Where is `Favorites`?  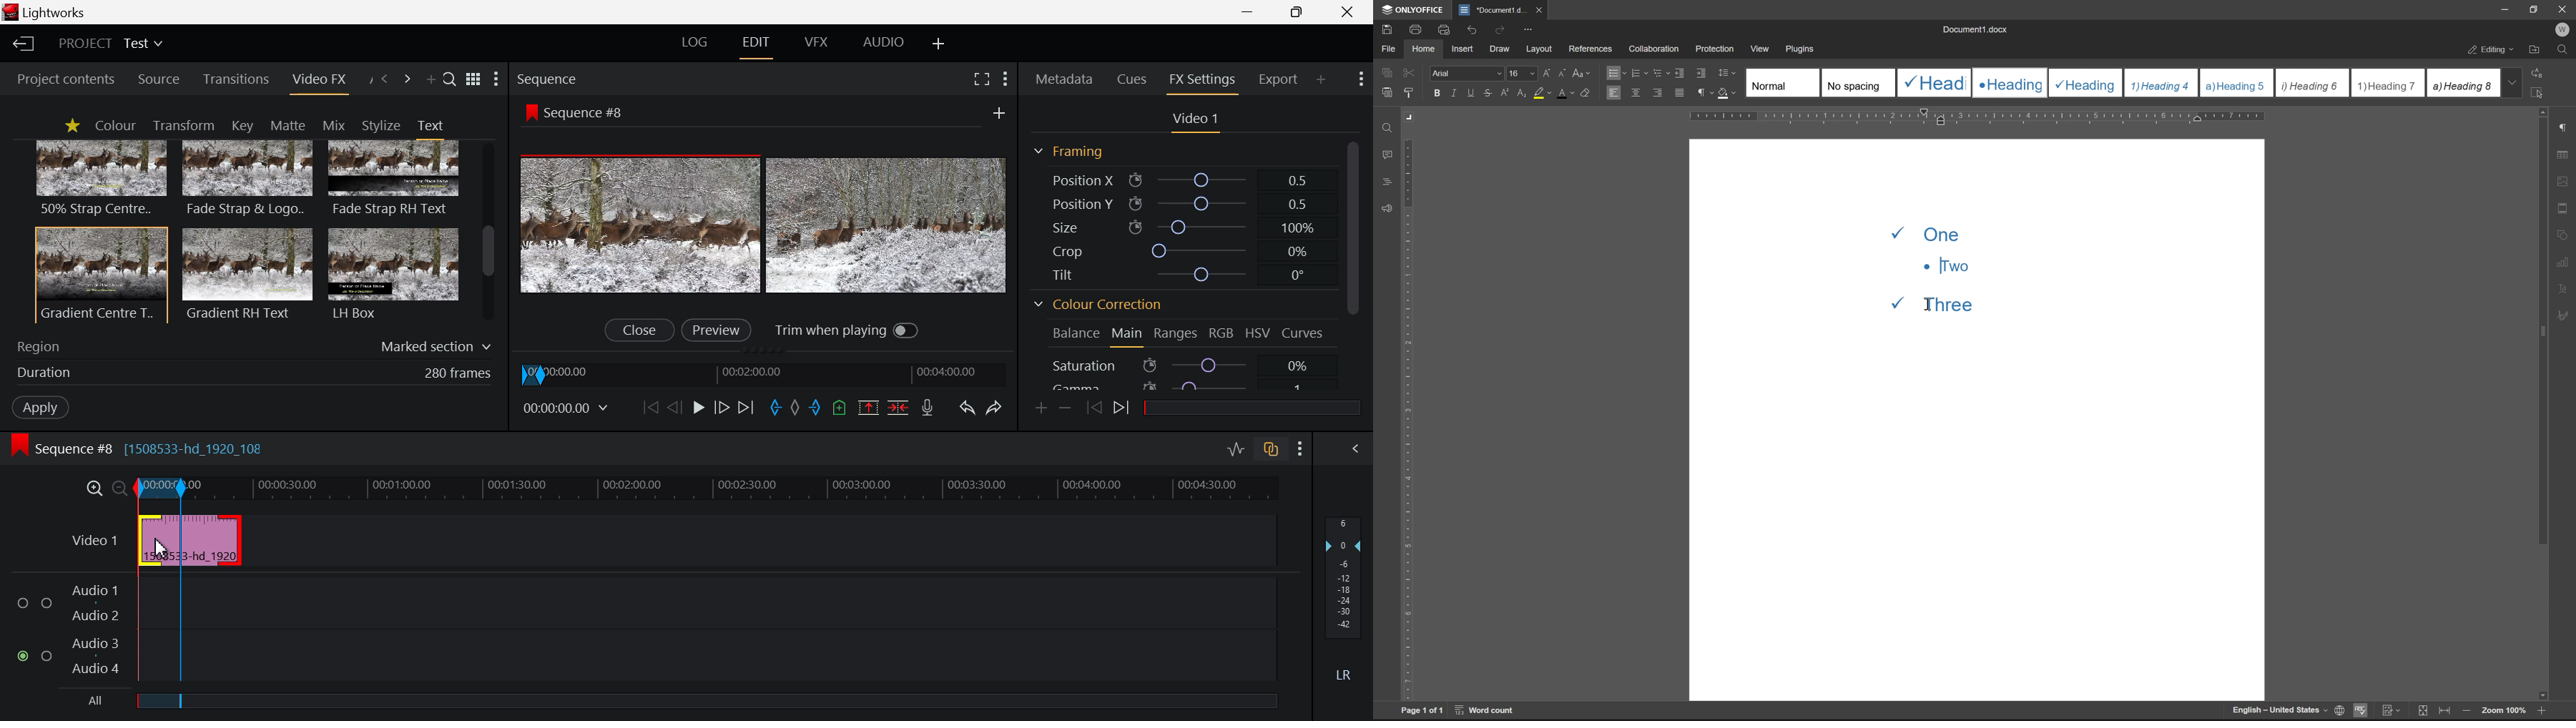
Favorites is located at coordinates (72, 125).